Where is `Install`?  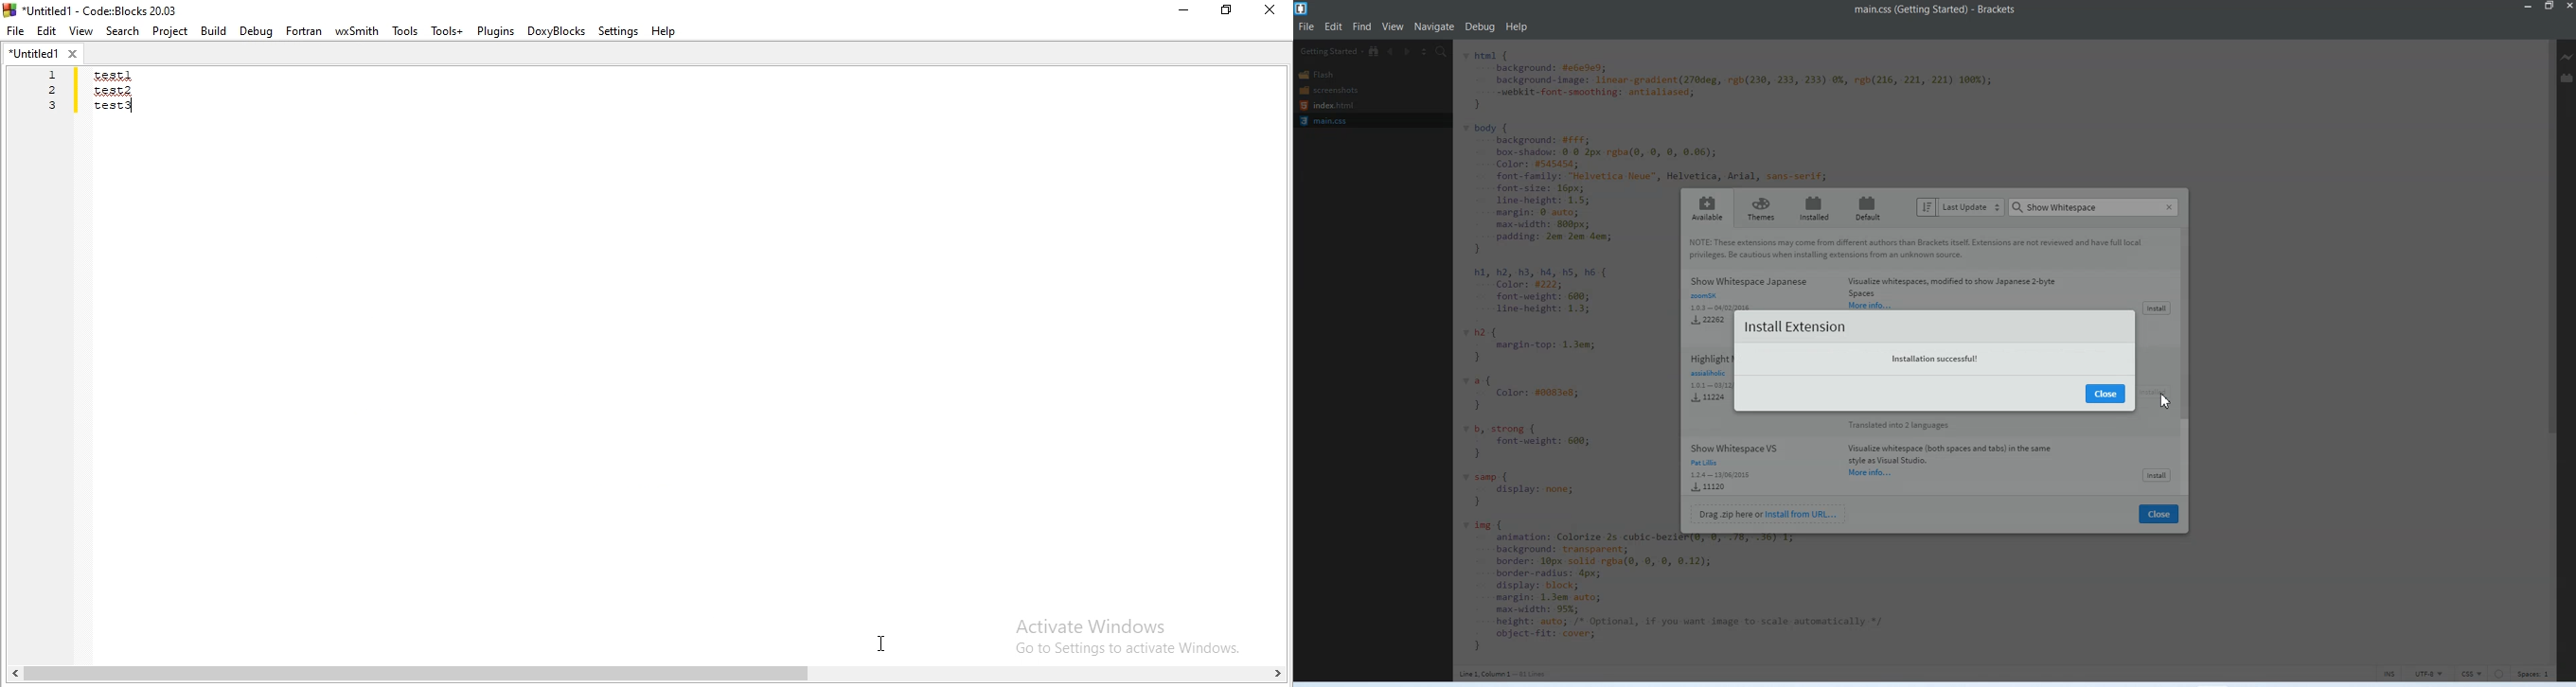 Install is located at coordinates (2158, 308).